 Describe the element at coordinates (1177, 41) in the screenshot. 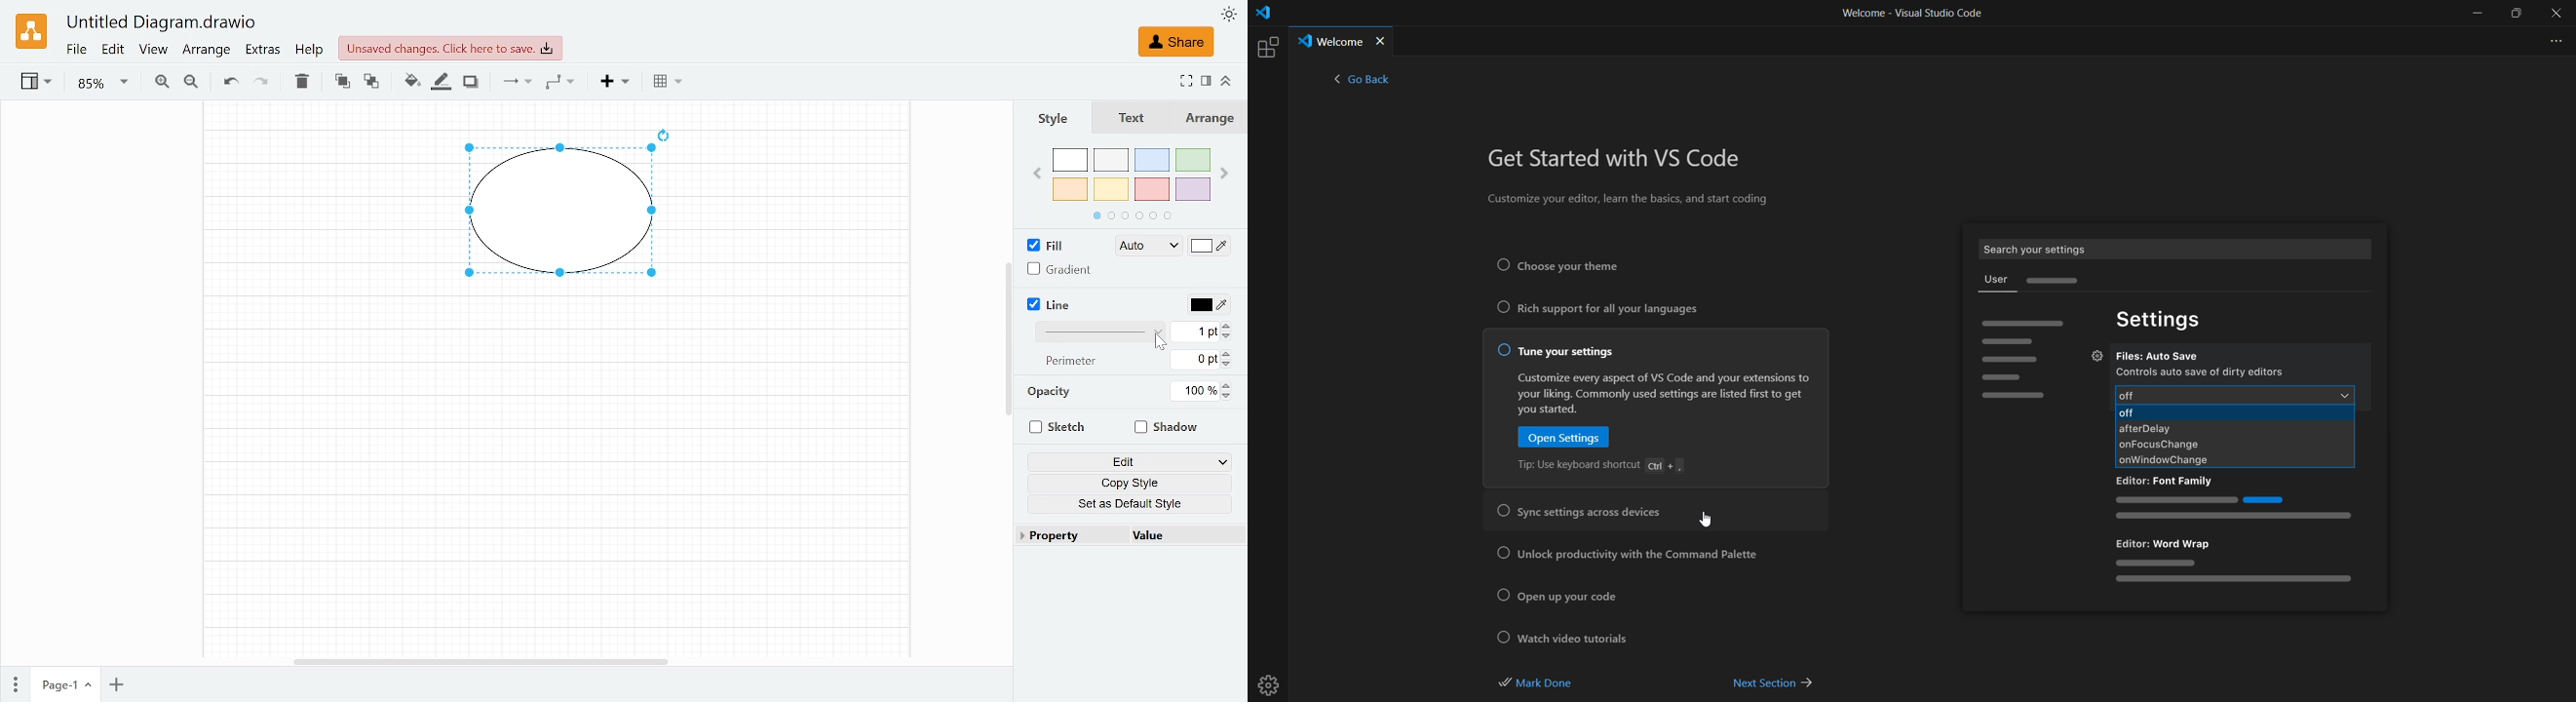

I see `Share` at that location.